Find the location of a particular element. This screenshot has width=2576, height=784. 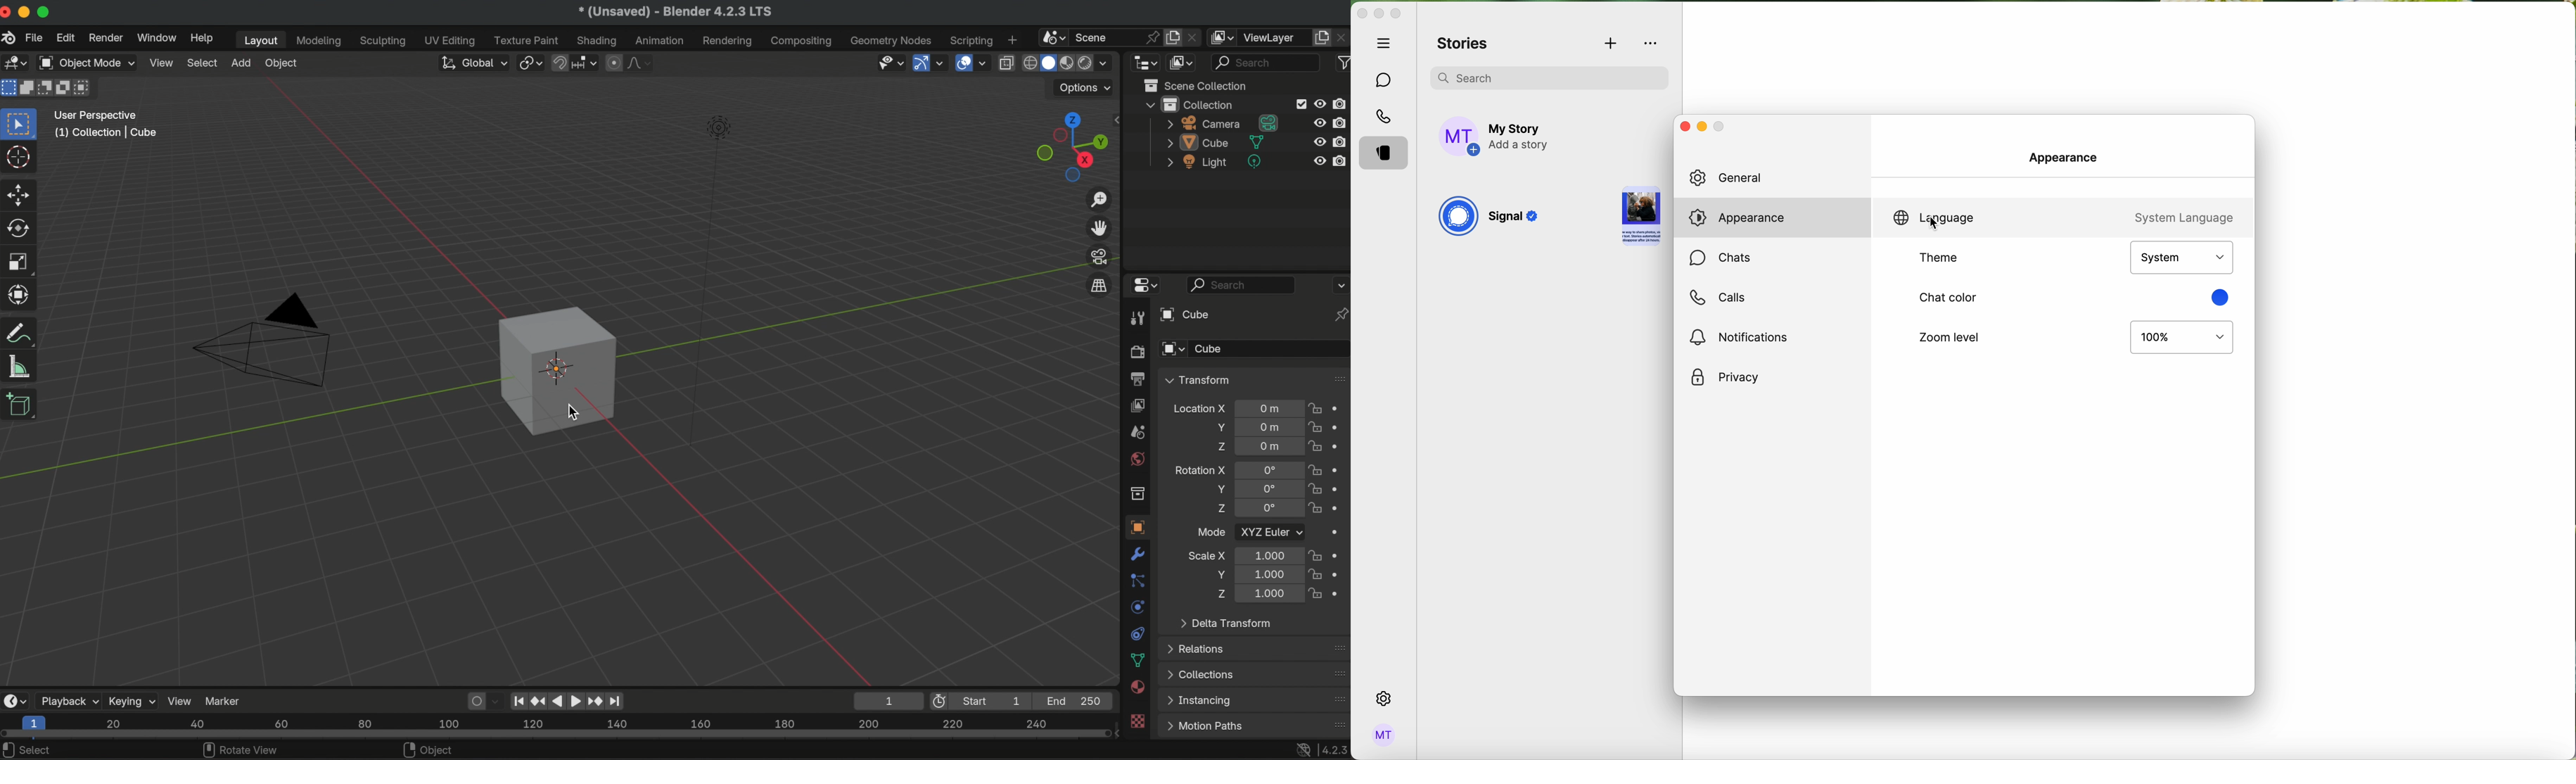

lock rotation is located at coordinates (1315, 469).